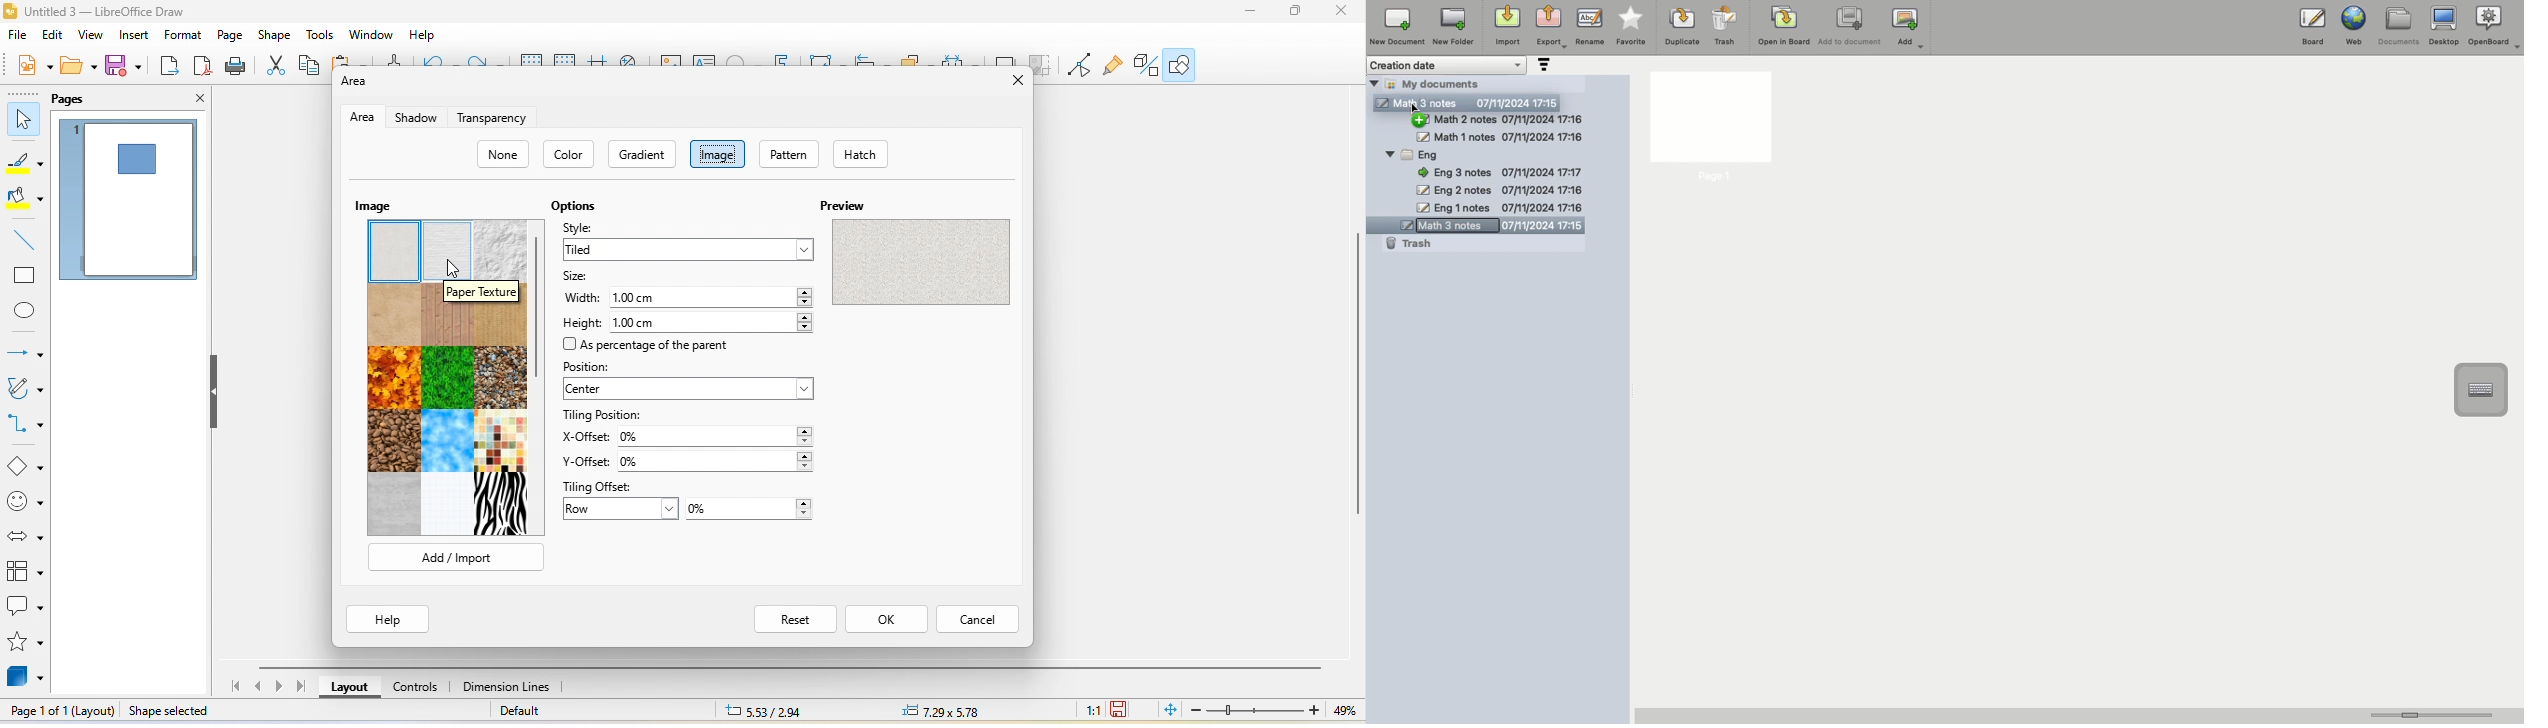 The width and height of the screenshot is (2548, 728). What do you see at coordinates (394, 314) in the screenshot?
I see `texture 4` at bounding box center [394, 314].